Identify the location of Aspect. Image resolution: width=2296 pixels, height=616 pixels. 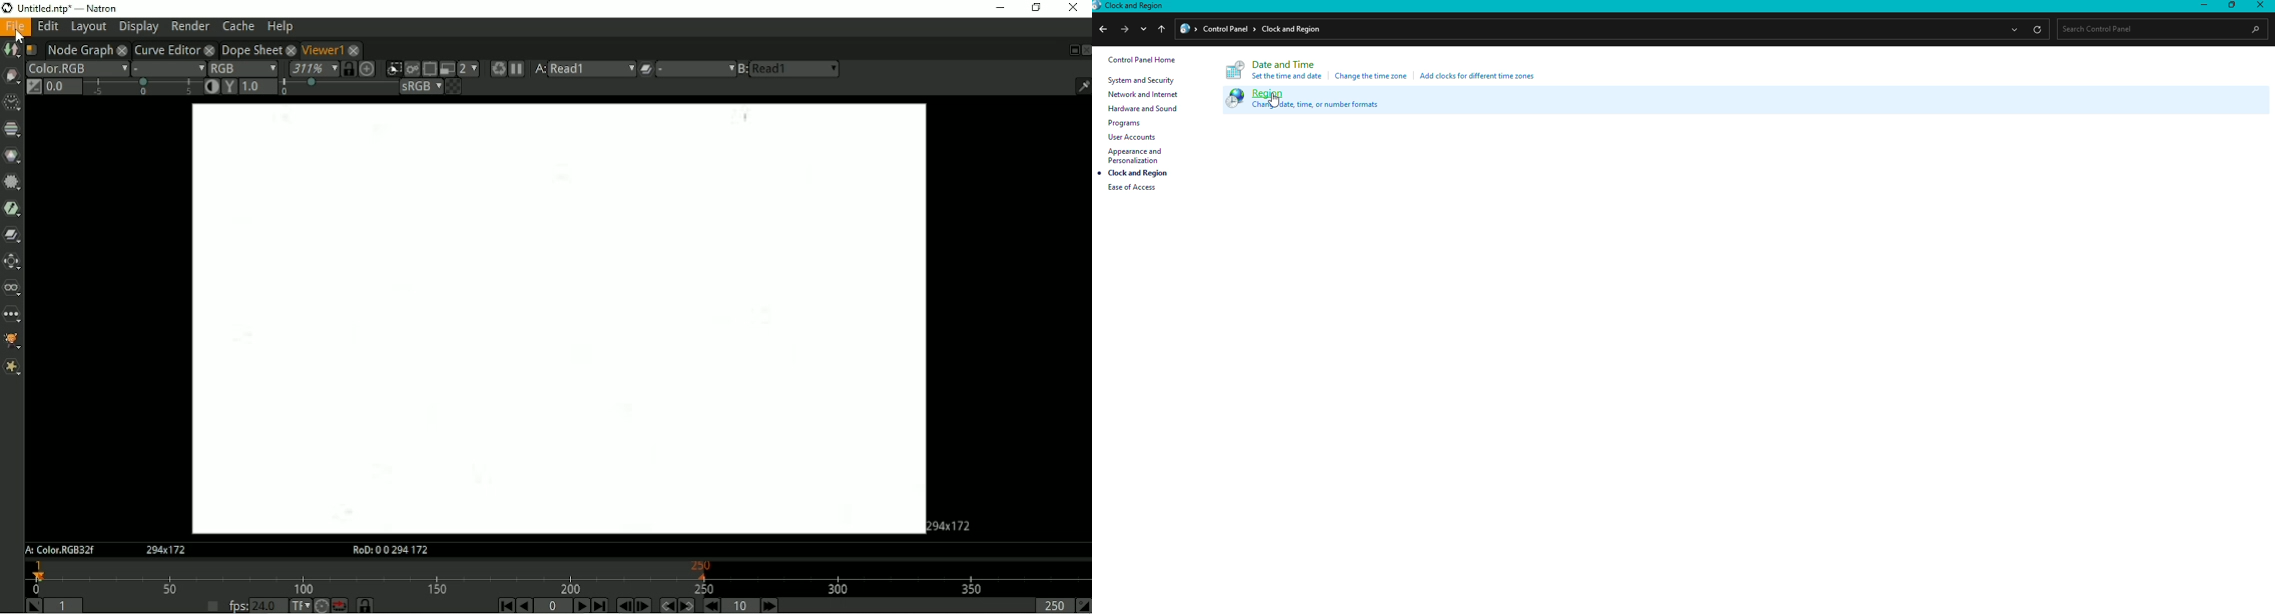
(952, 525).